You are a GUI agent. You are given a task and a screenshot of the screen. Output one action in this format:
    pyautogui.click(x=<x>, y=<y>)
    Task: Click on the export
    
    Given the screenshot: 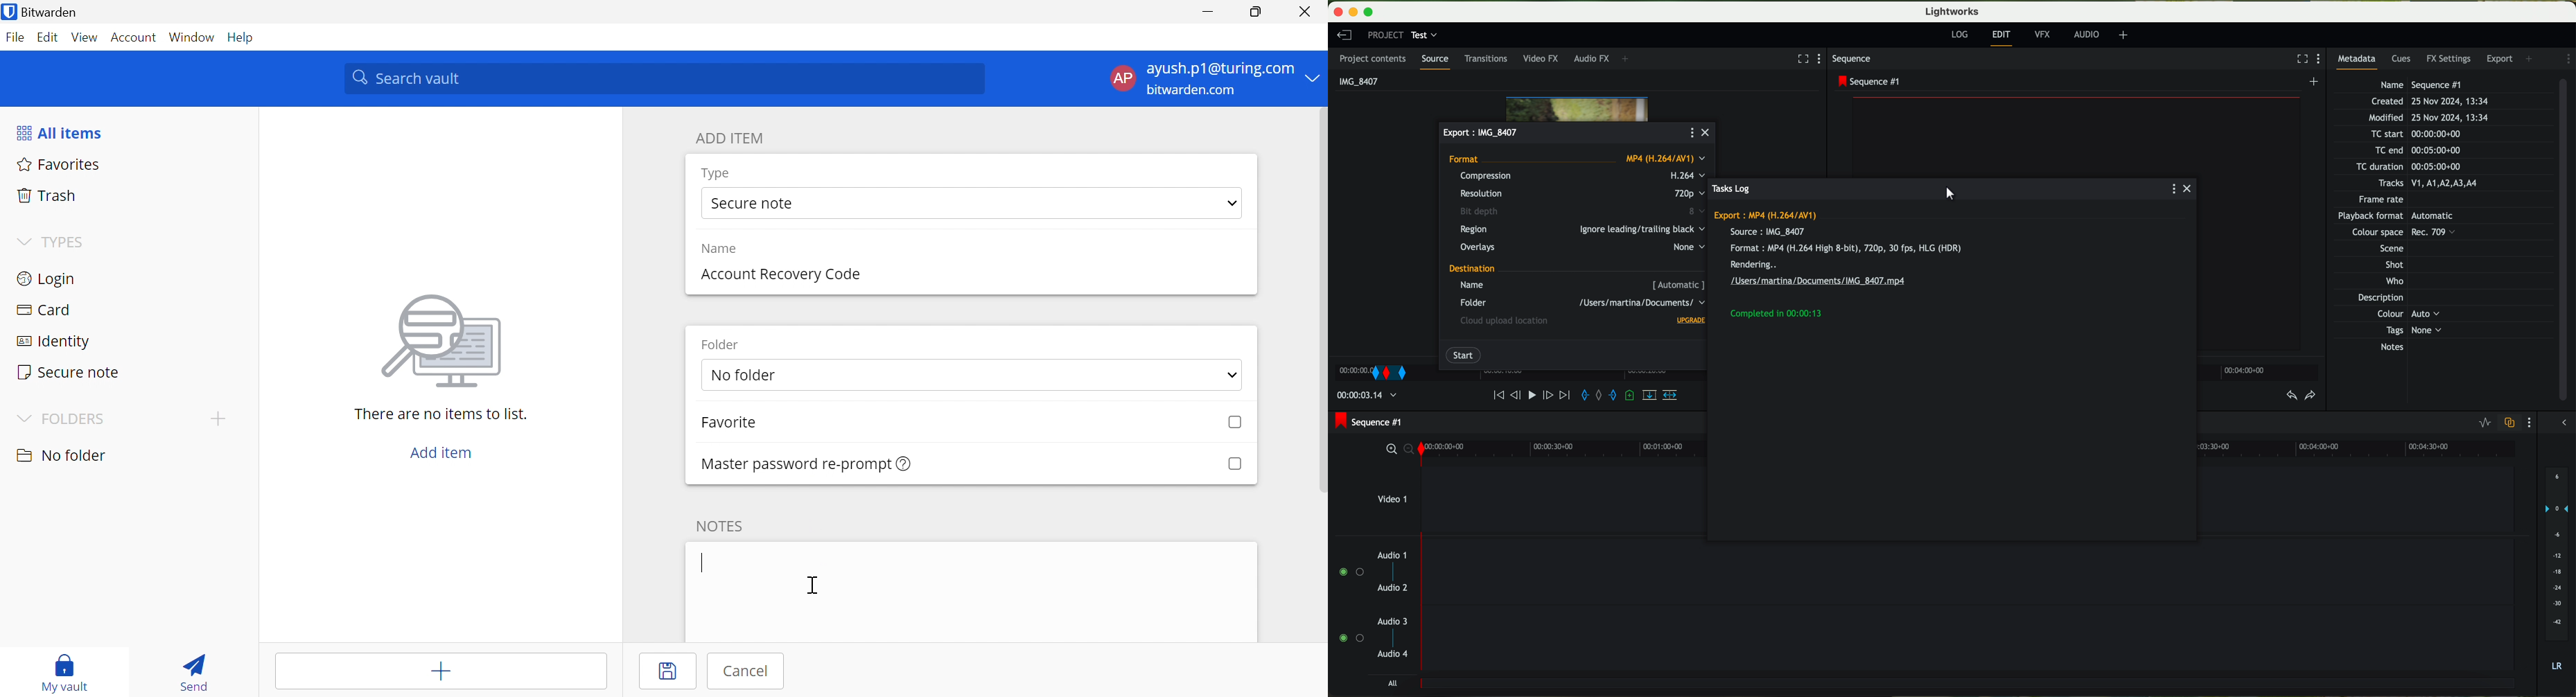 What is the action you would take?
    pyautogui.click(x=2501, y=58)
    